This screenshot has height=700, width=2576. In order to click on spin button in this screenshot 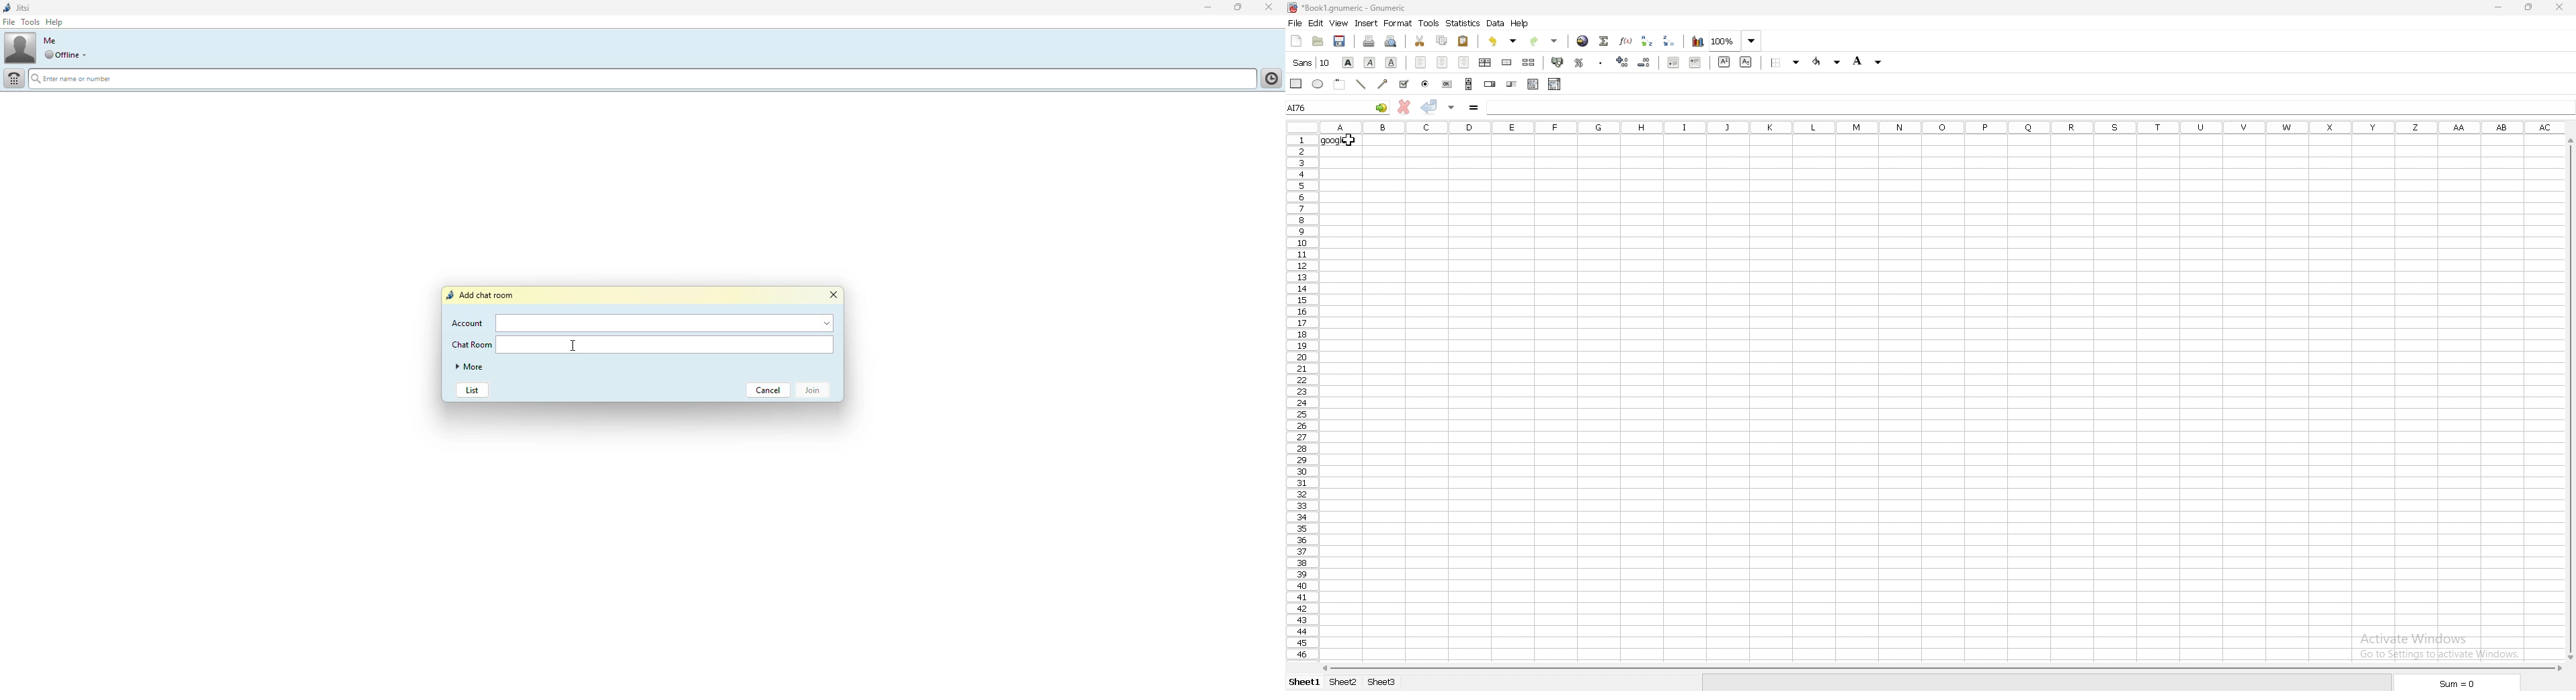, I will do `click(1490, 84)`.